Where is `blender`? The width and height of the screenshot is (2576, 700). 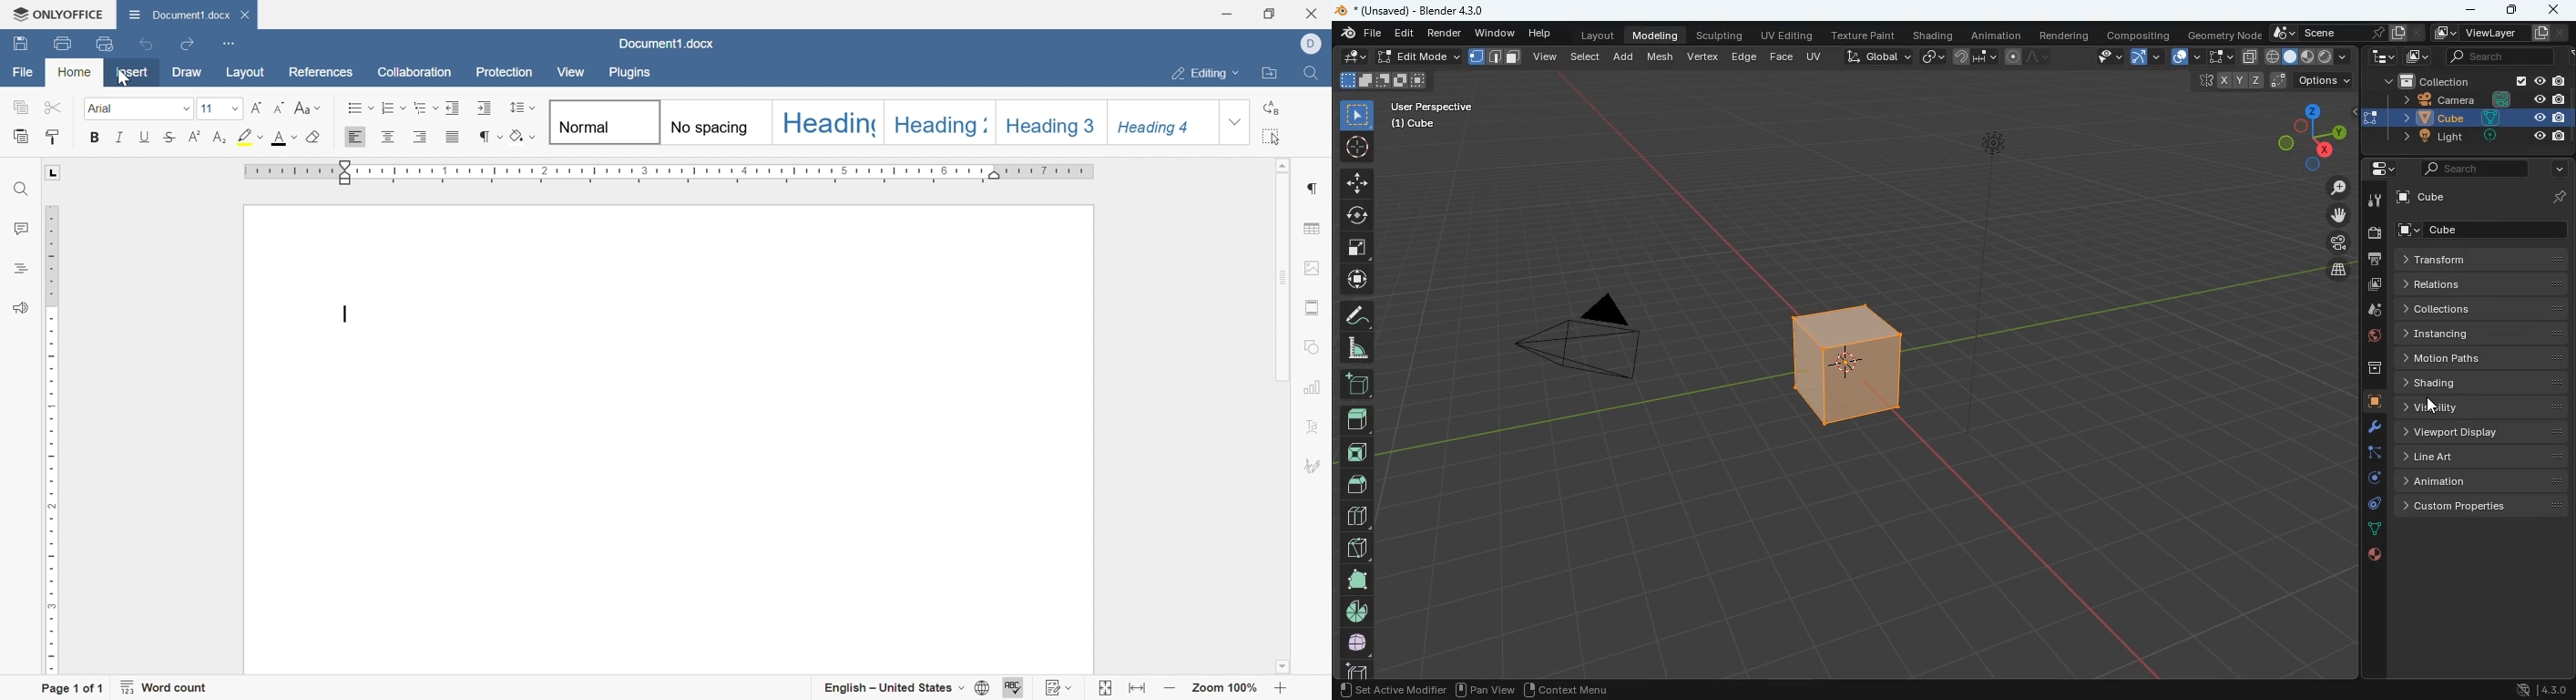 blender is located at coordinates (1416, 11).